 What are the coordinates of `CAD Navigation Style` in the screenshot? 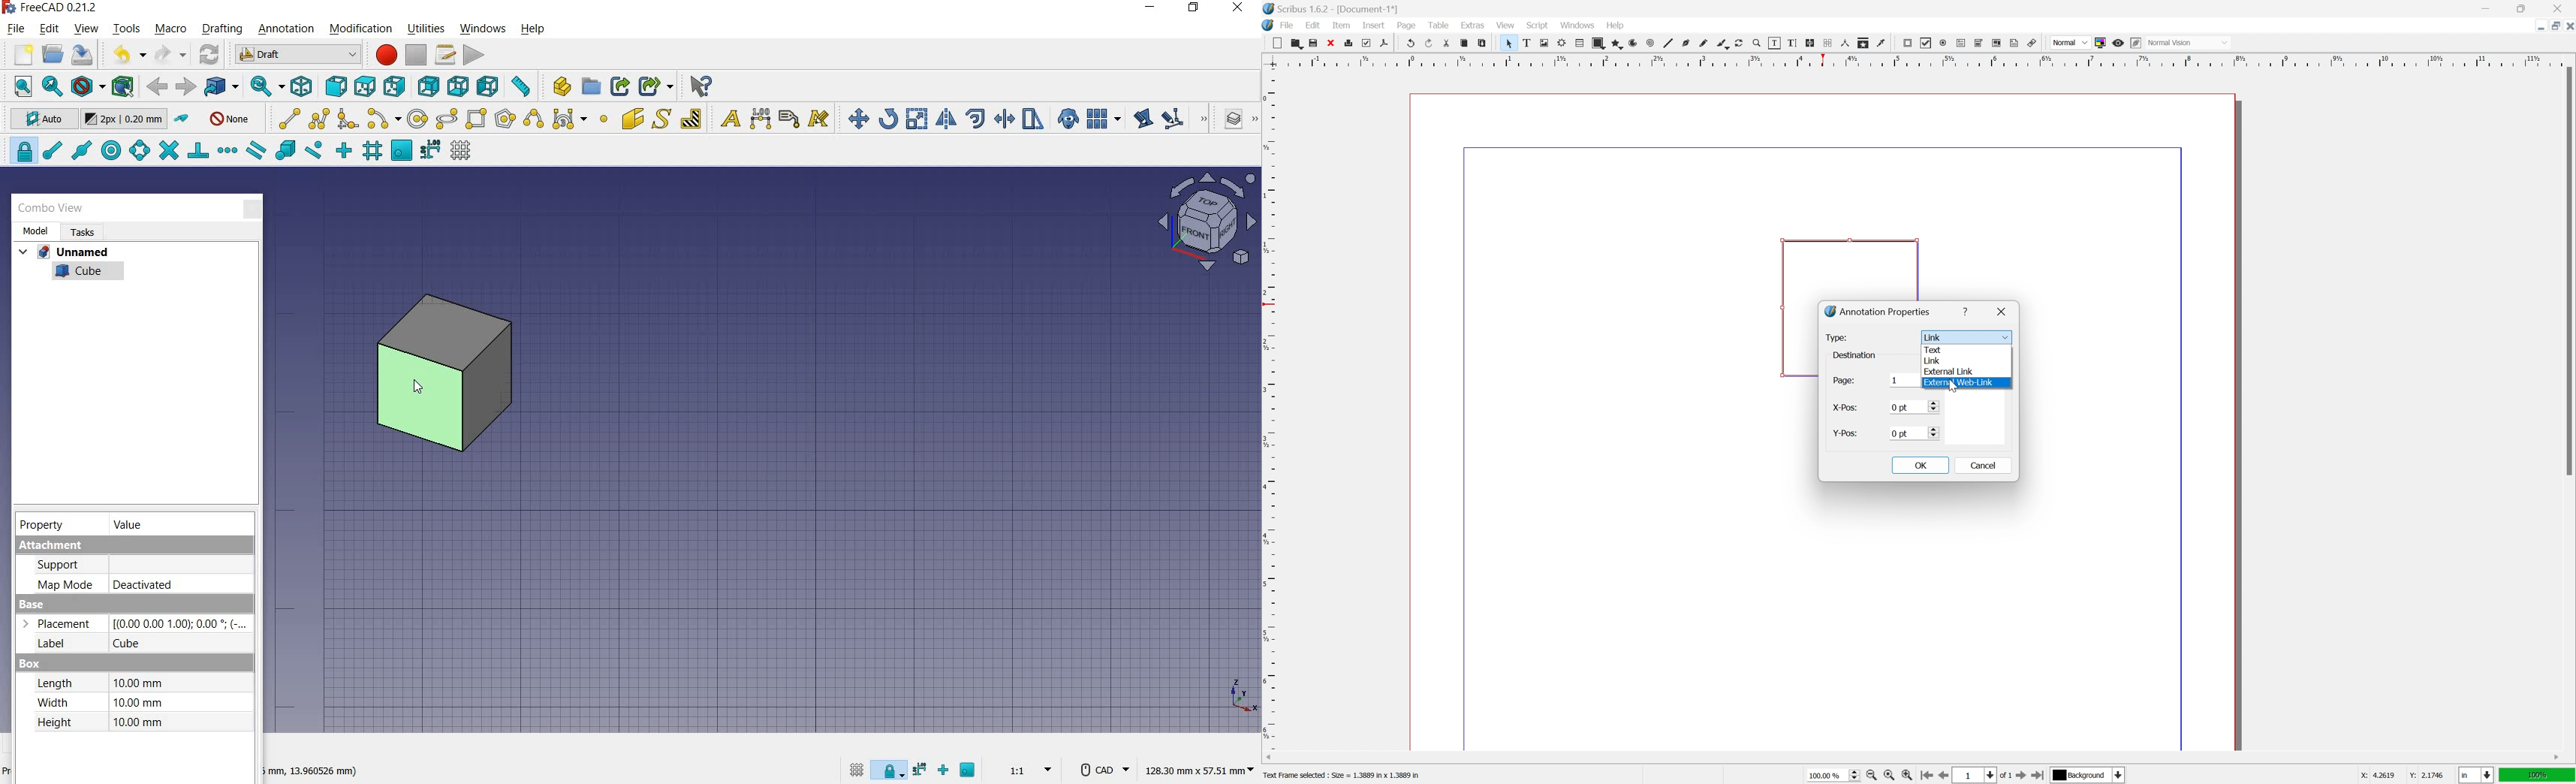 It's located at (1101, 768).